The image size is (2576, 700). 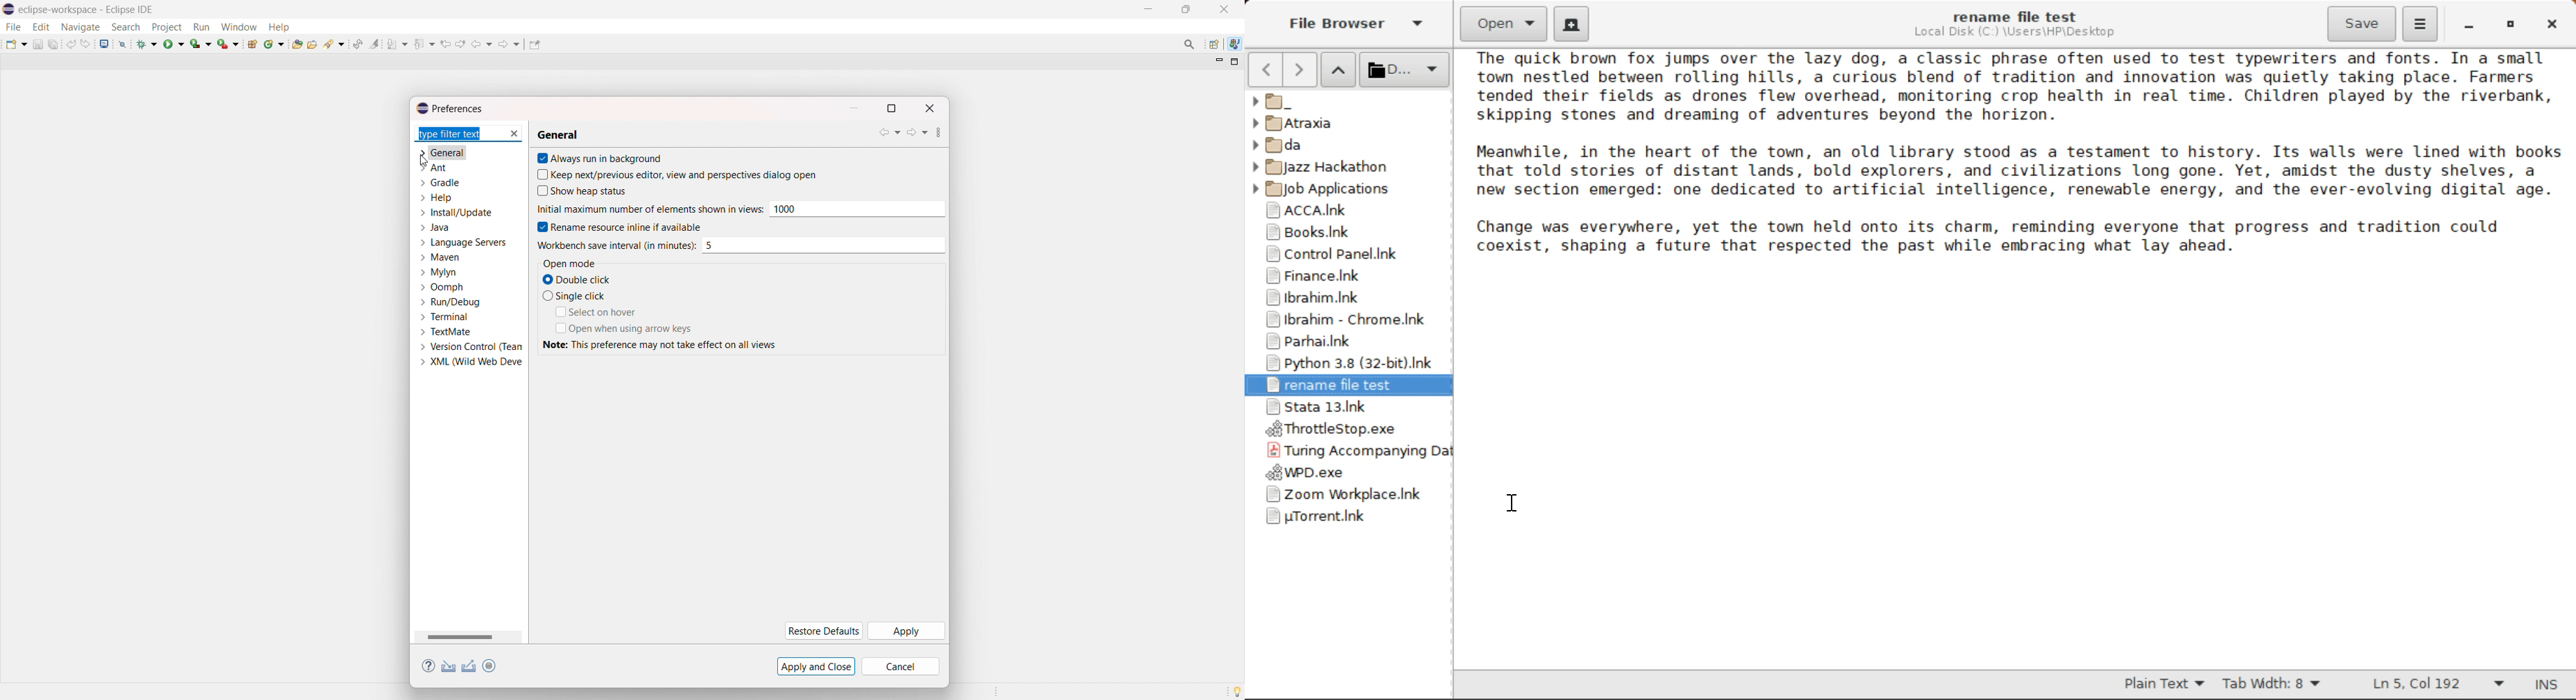 What do you see at coordinates (201, 27) in the screenshot?
I see `run` at bounding box center [201, 27].